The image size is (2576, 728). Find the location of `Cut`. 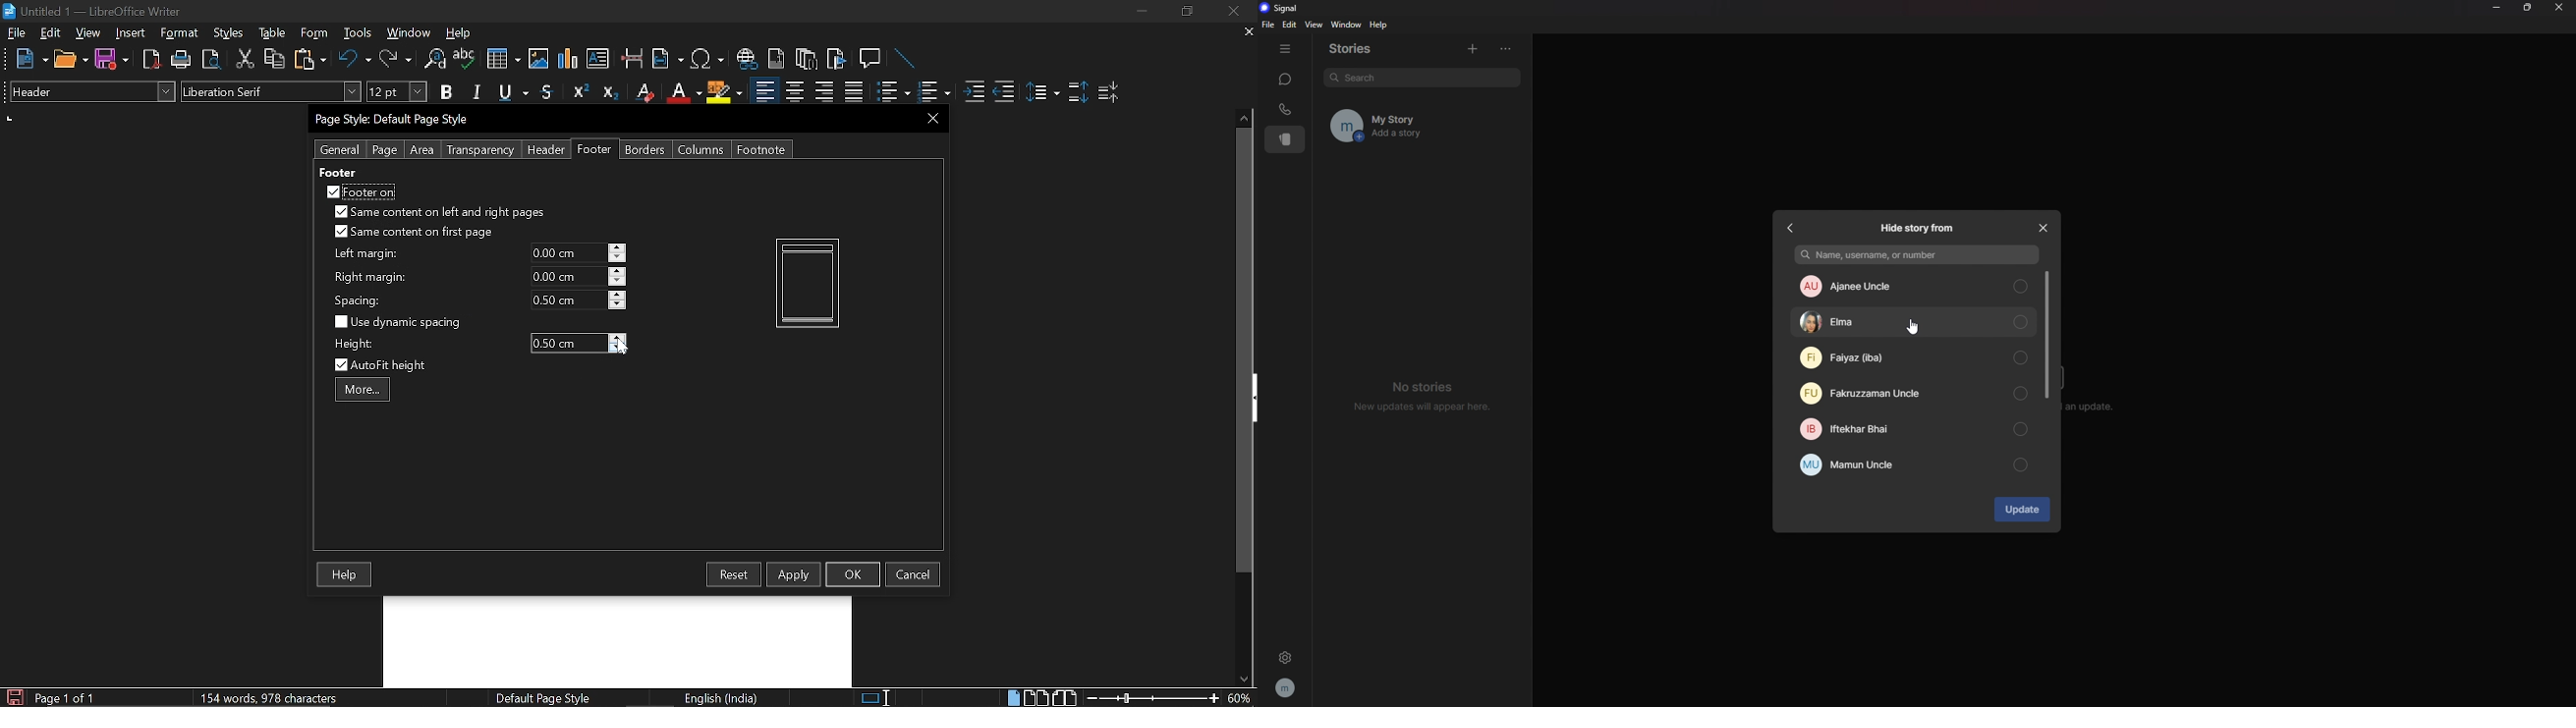

Cut is located at coordinates (246, 59).